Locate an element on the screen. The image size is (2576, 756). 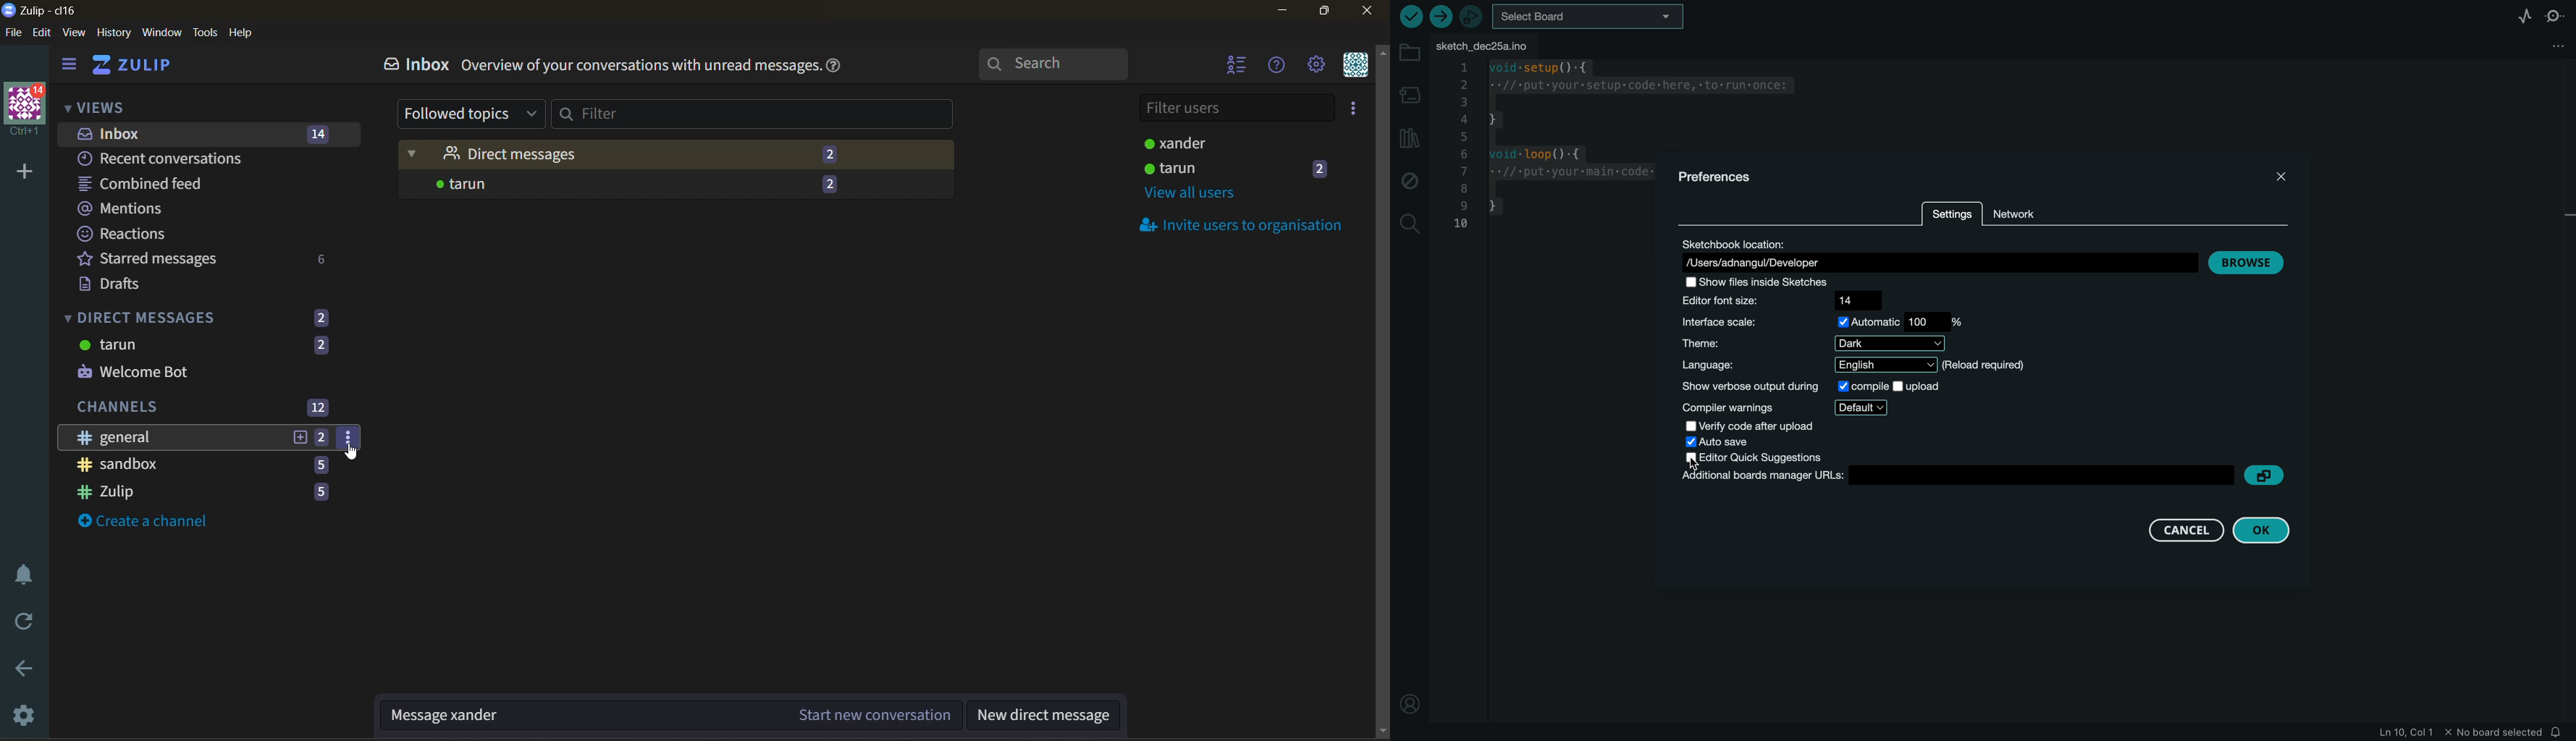
notification  is located at coordinates (2562, 732).